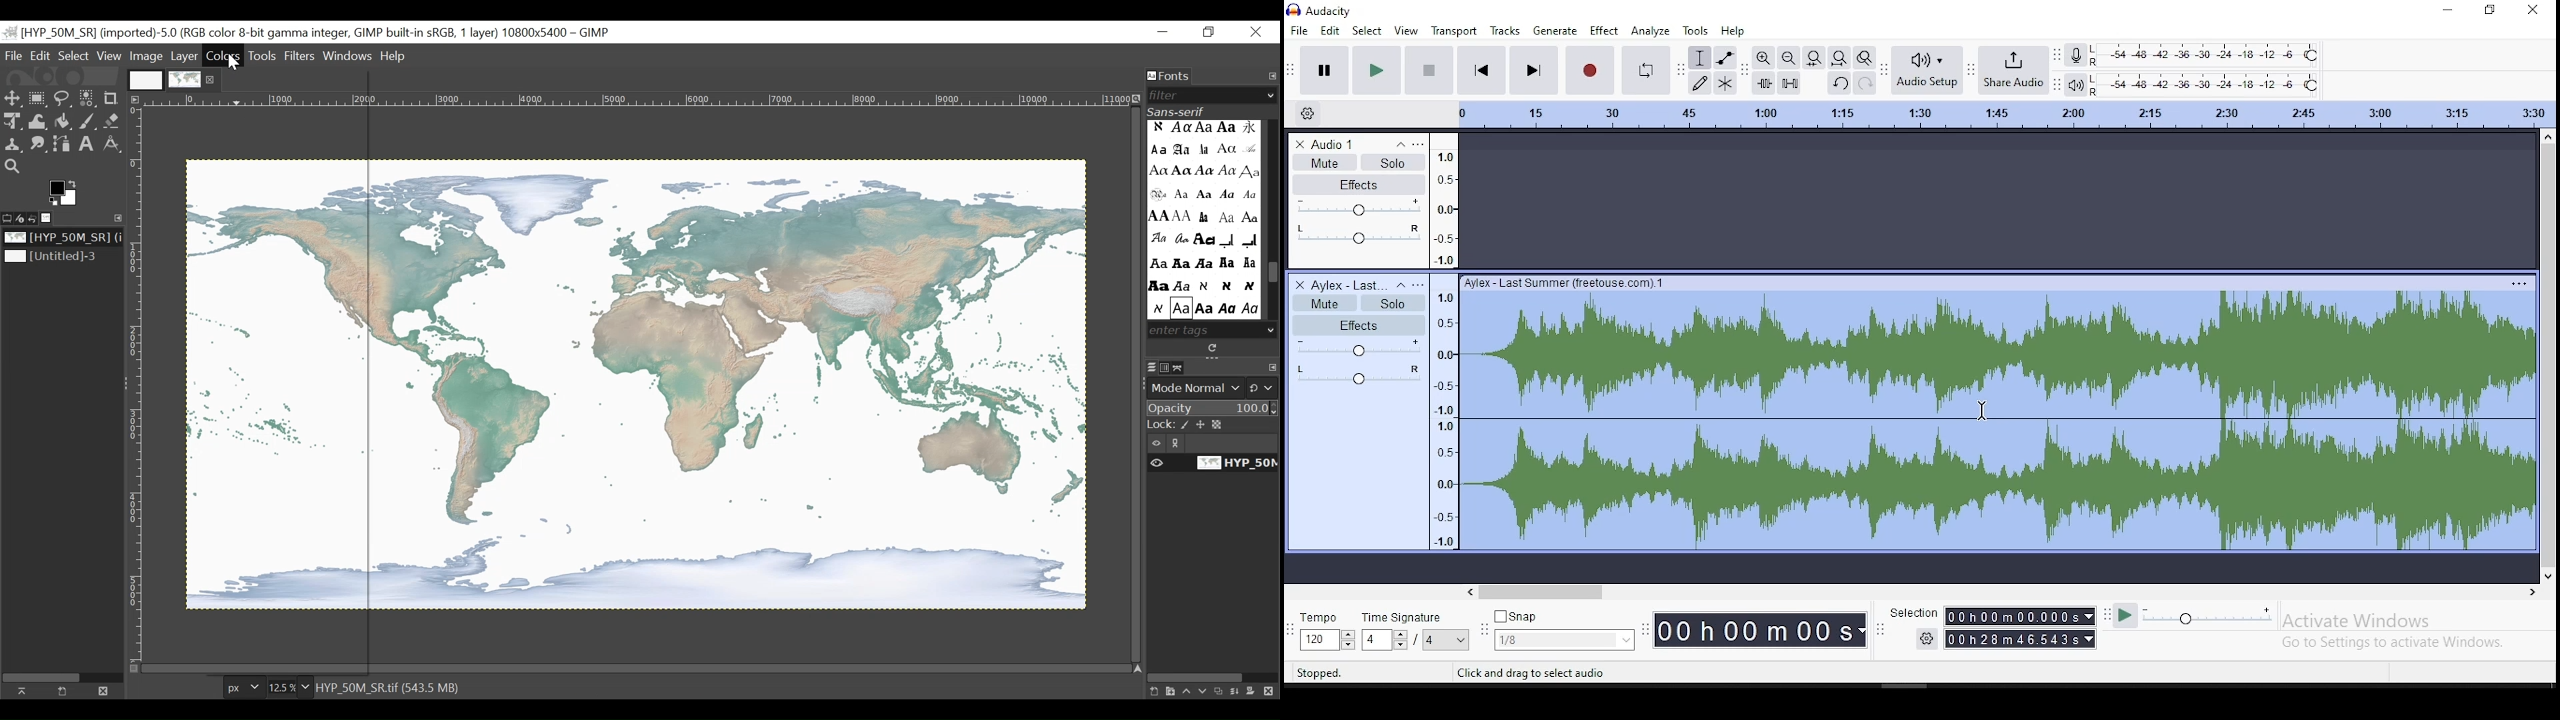 This screenshot has width=2576, height=728. I want to click on record mixer, so click(2075, 56).